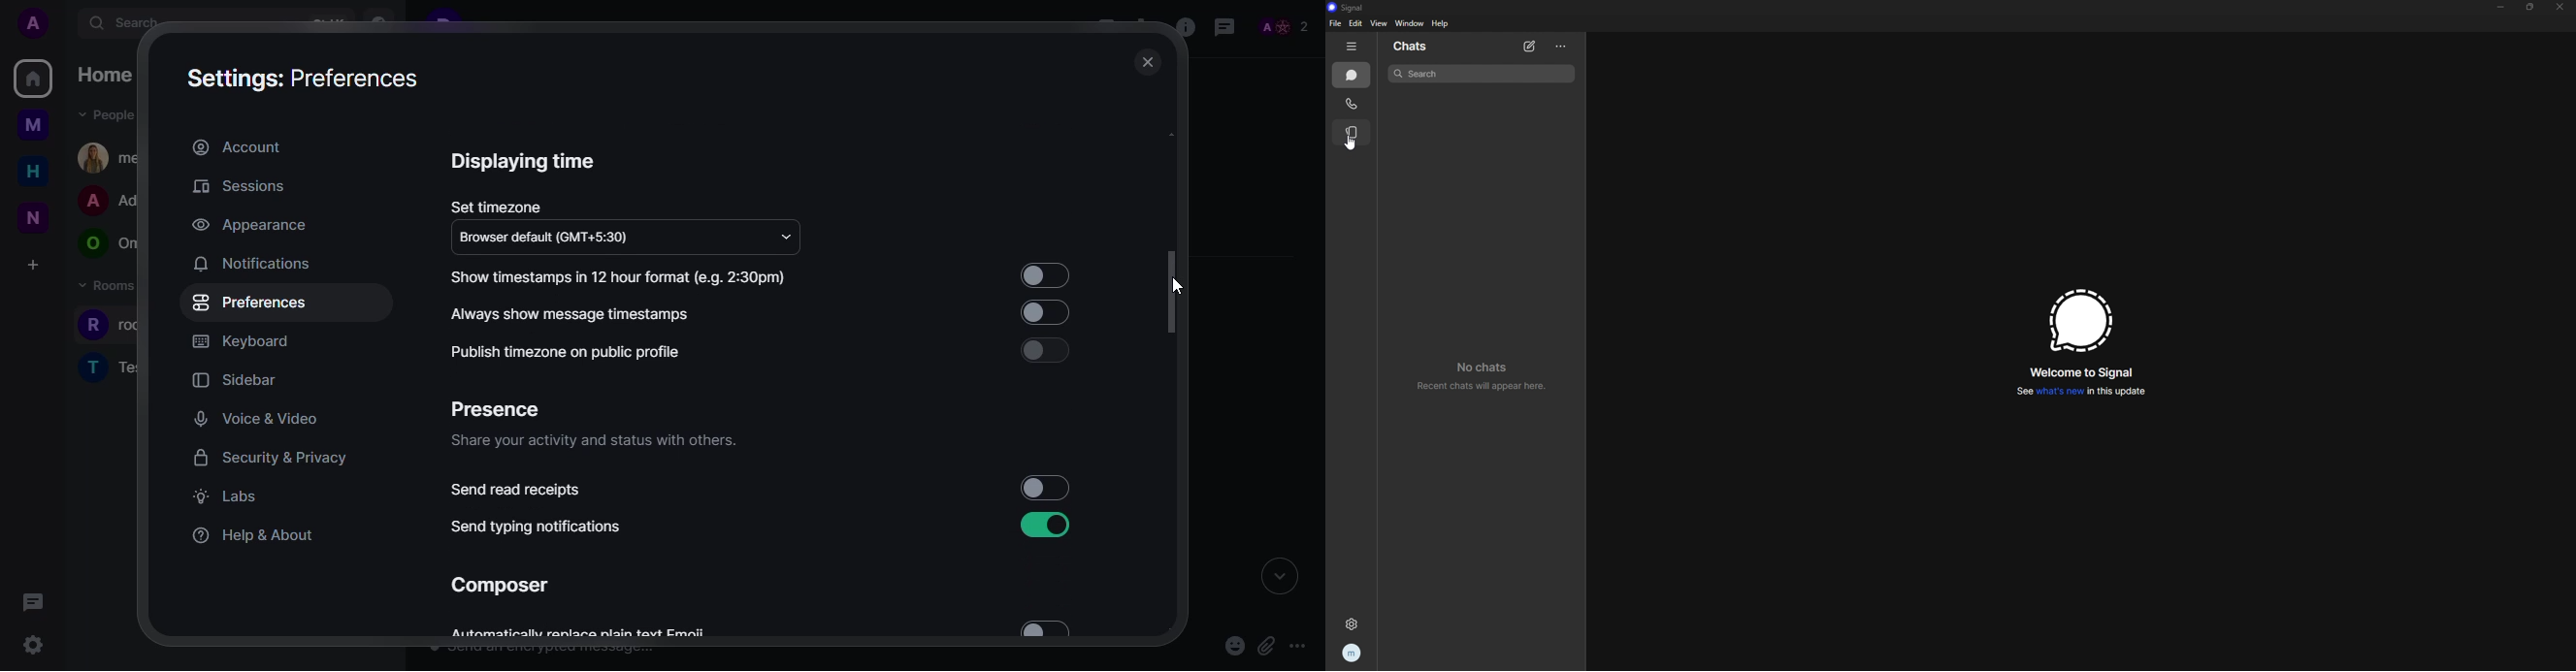 Image resolution: width=2576 pixels, height=672 pixels. What do you see at coordinates (110, 115) in the screenshot?
I see `people dropdown` at bounding box center [110, 115].